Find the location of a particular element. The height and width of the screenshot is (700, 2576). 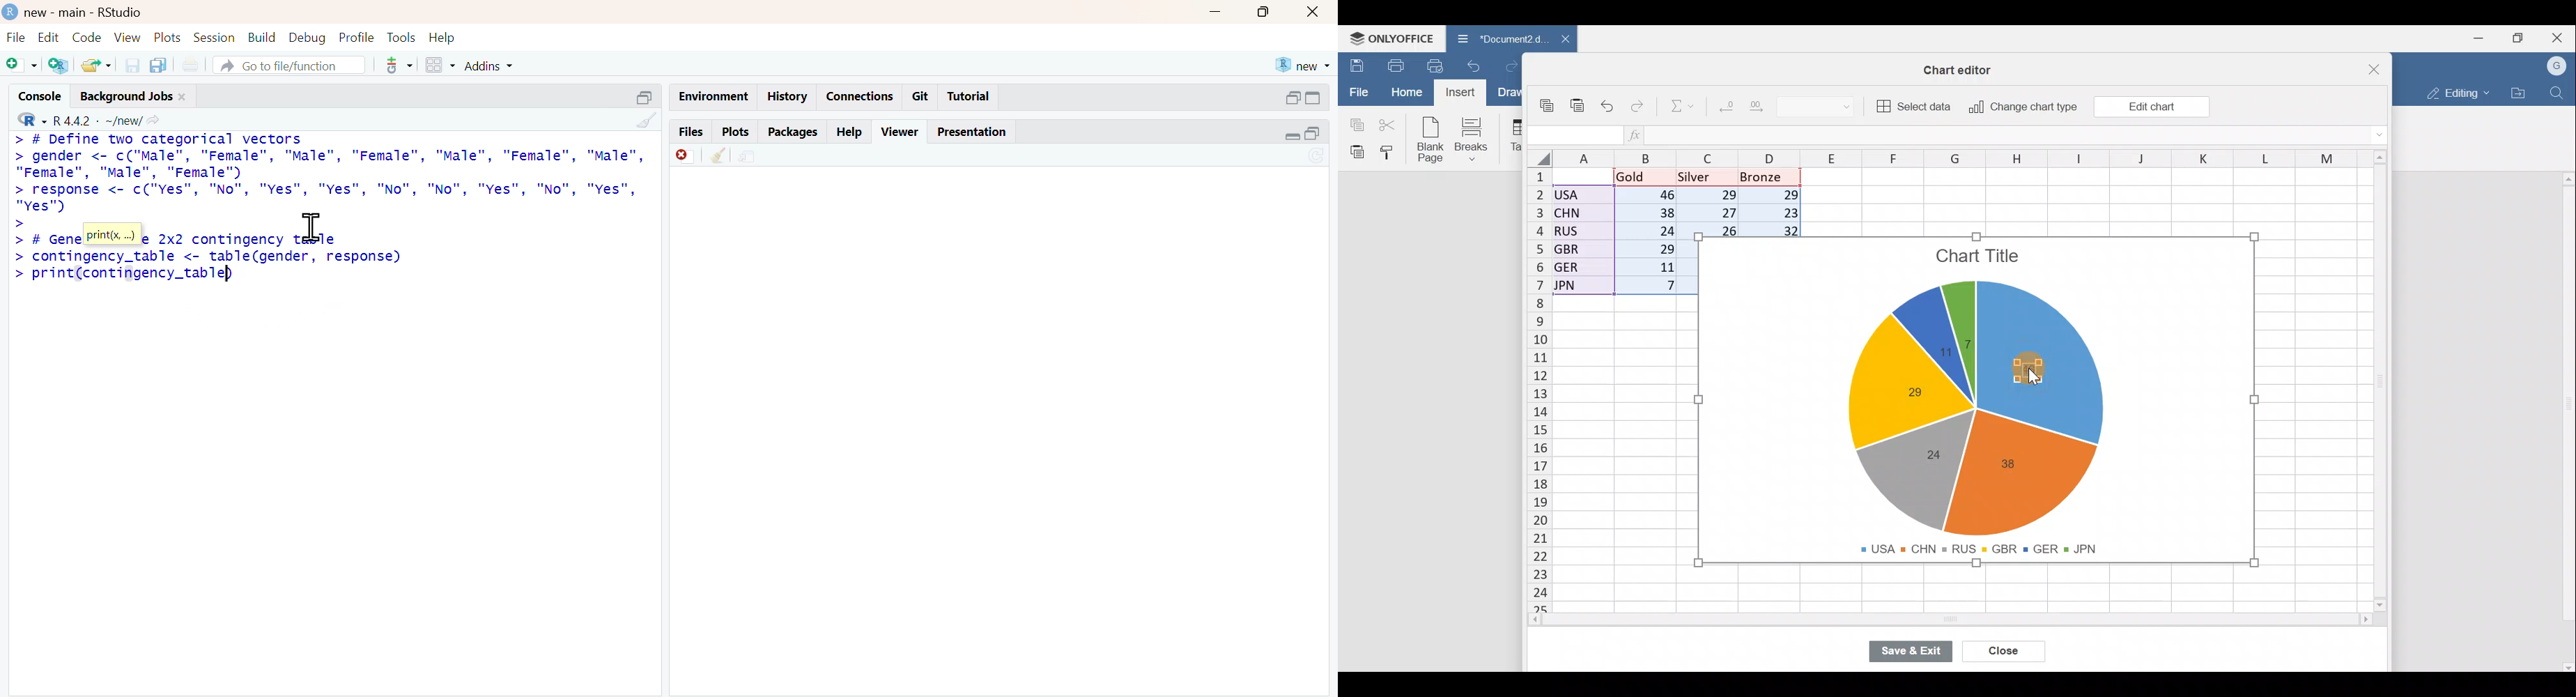

connections is located at coordinates (861, 97).